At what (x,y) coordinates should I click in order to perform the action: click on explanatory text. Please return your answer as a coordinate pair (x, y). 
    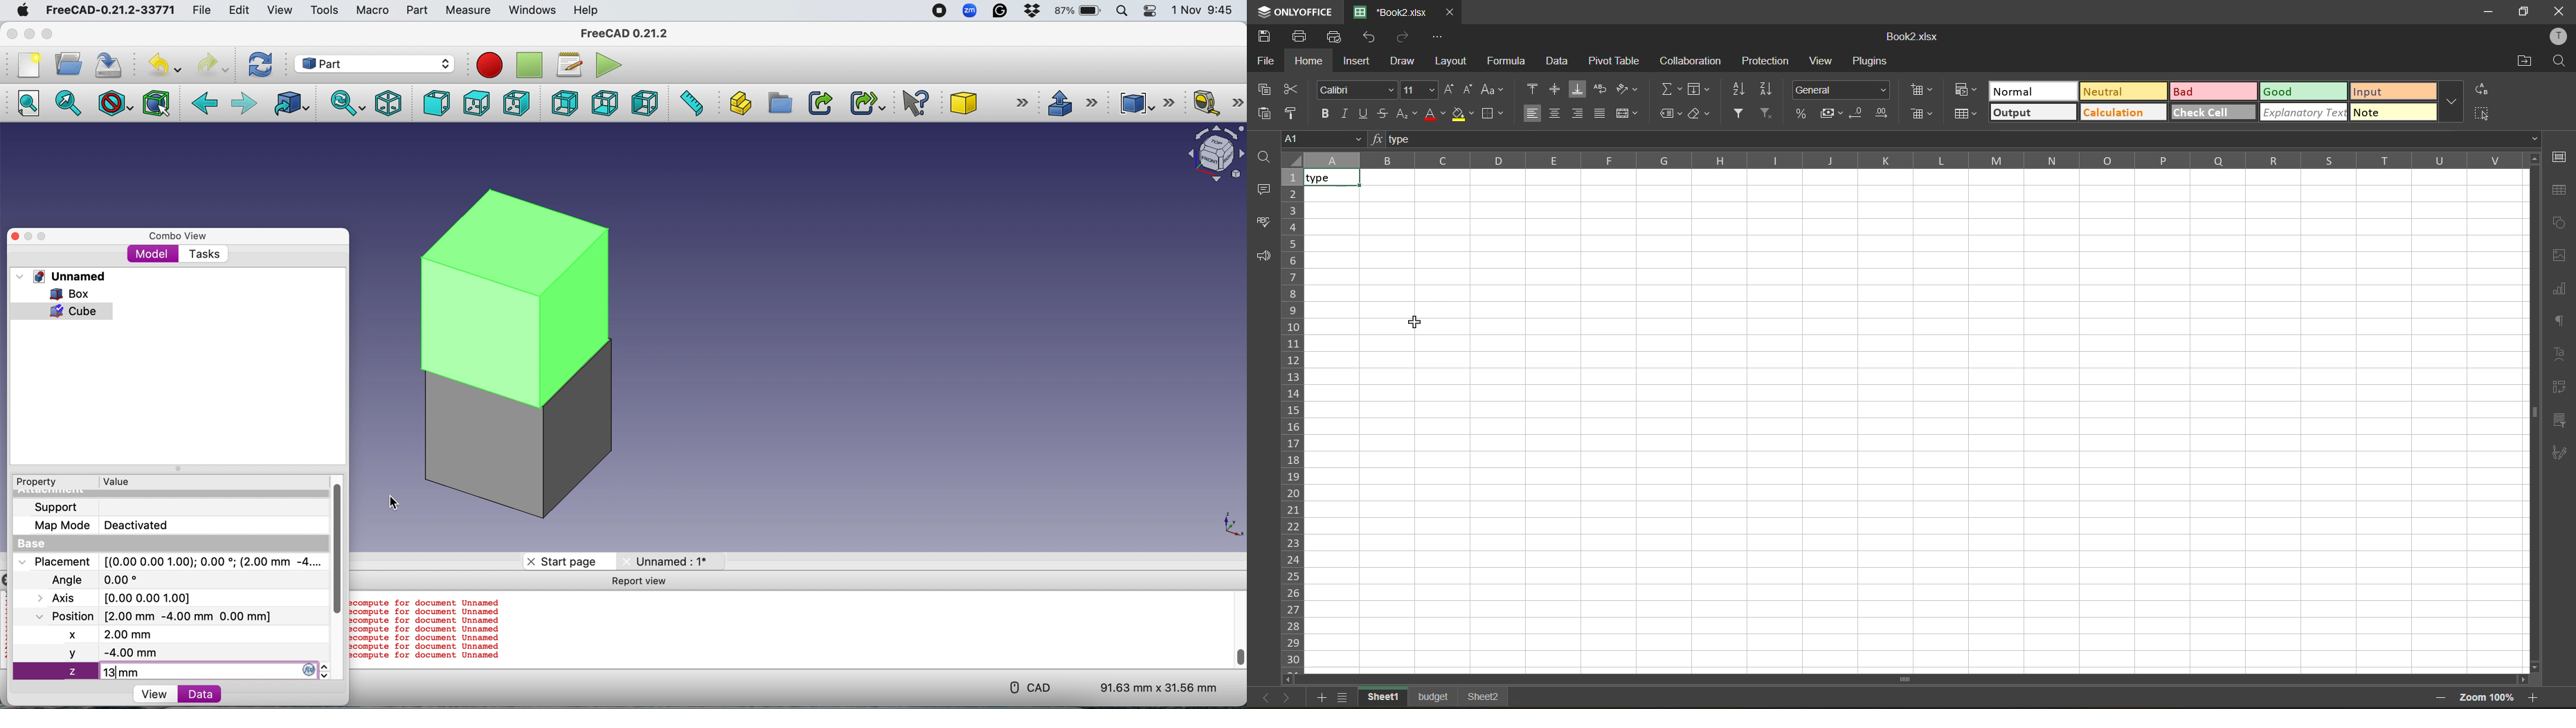
    Looking at the image, I should click on (2306, 114).